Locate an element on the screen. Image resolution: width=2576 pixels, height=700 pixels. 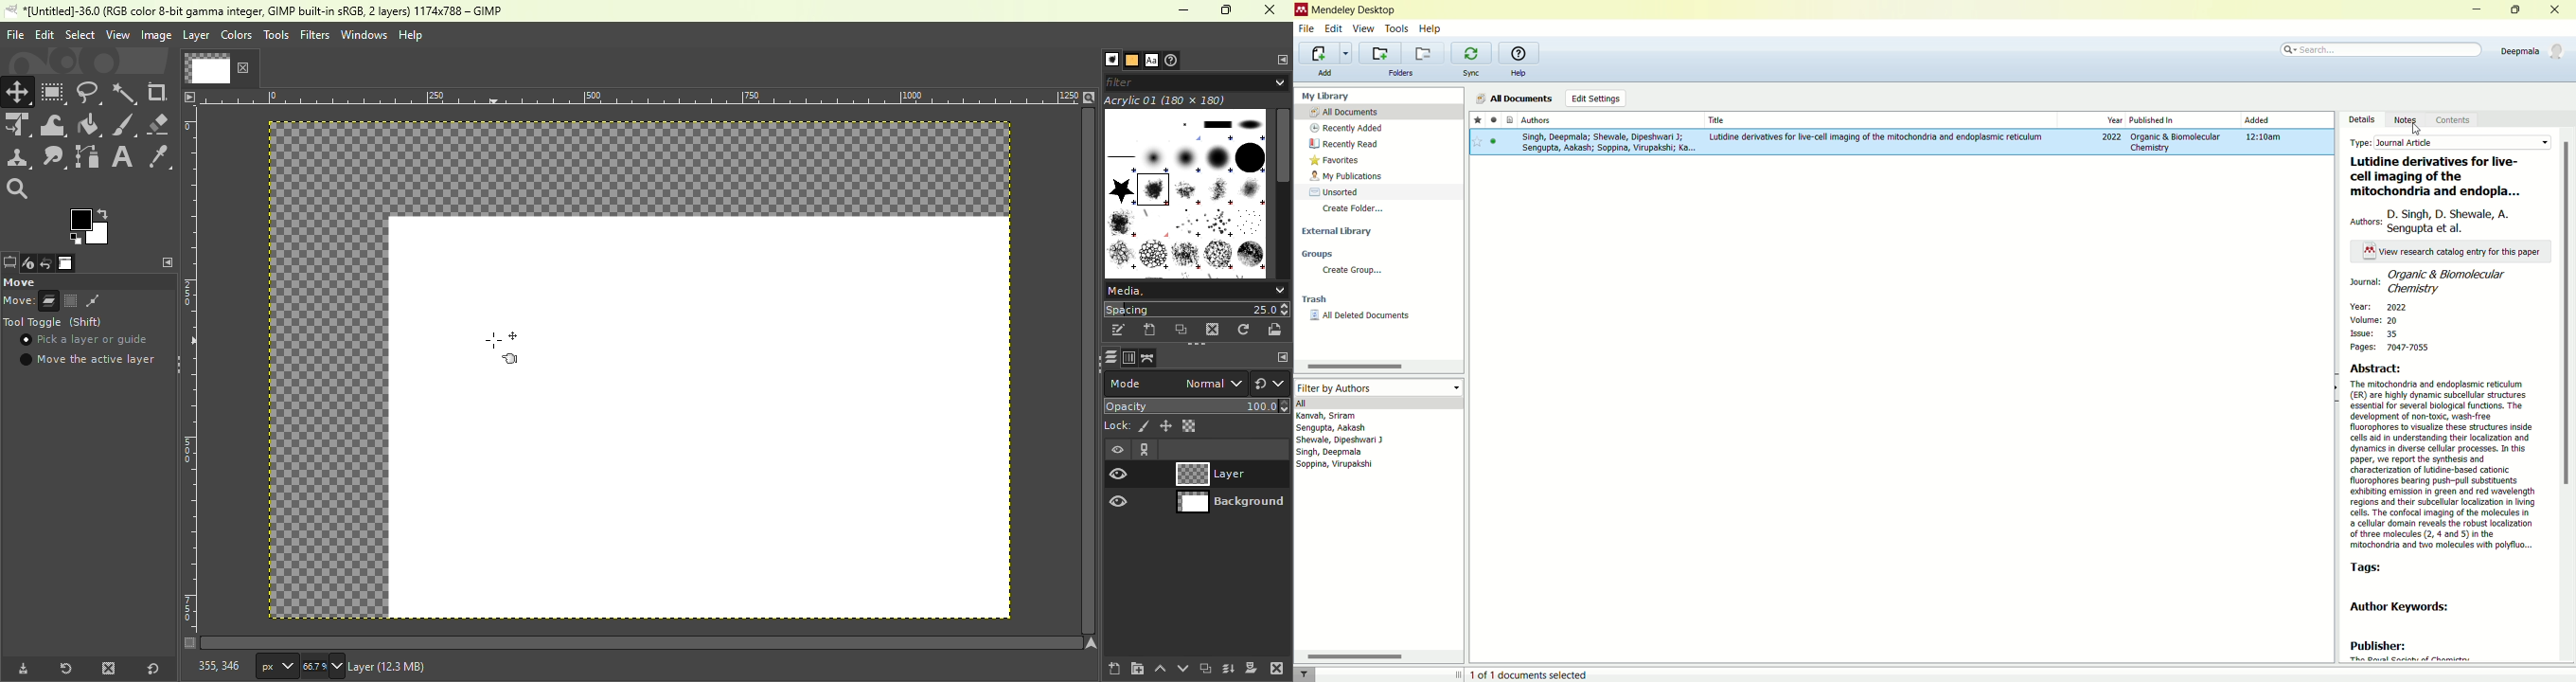
12:10am is located at coordinates (2267, 138).